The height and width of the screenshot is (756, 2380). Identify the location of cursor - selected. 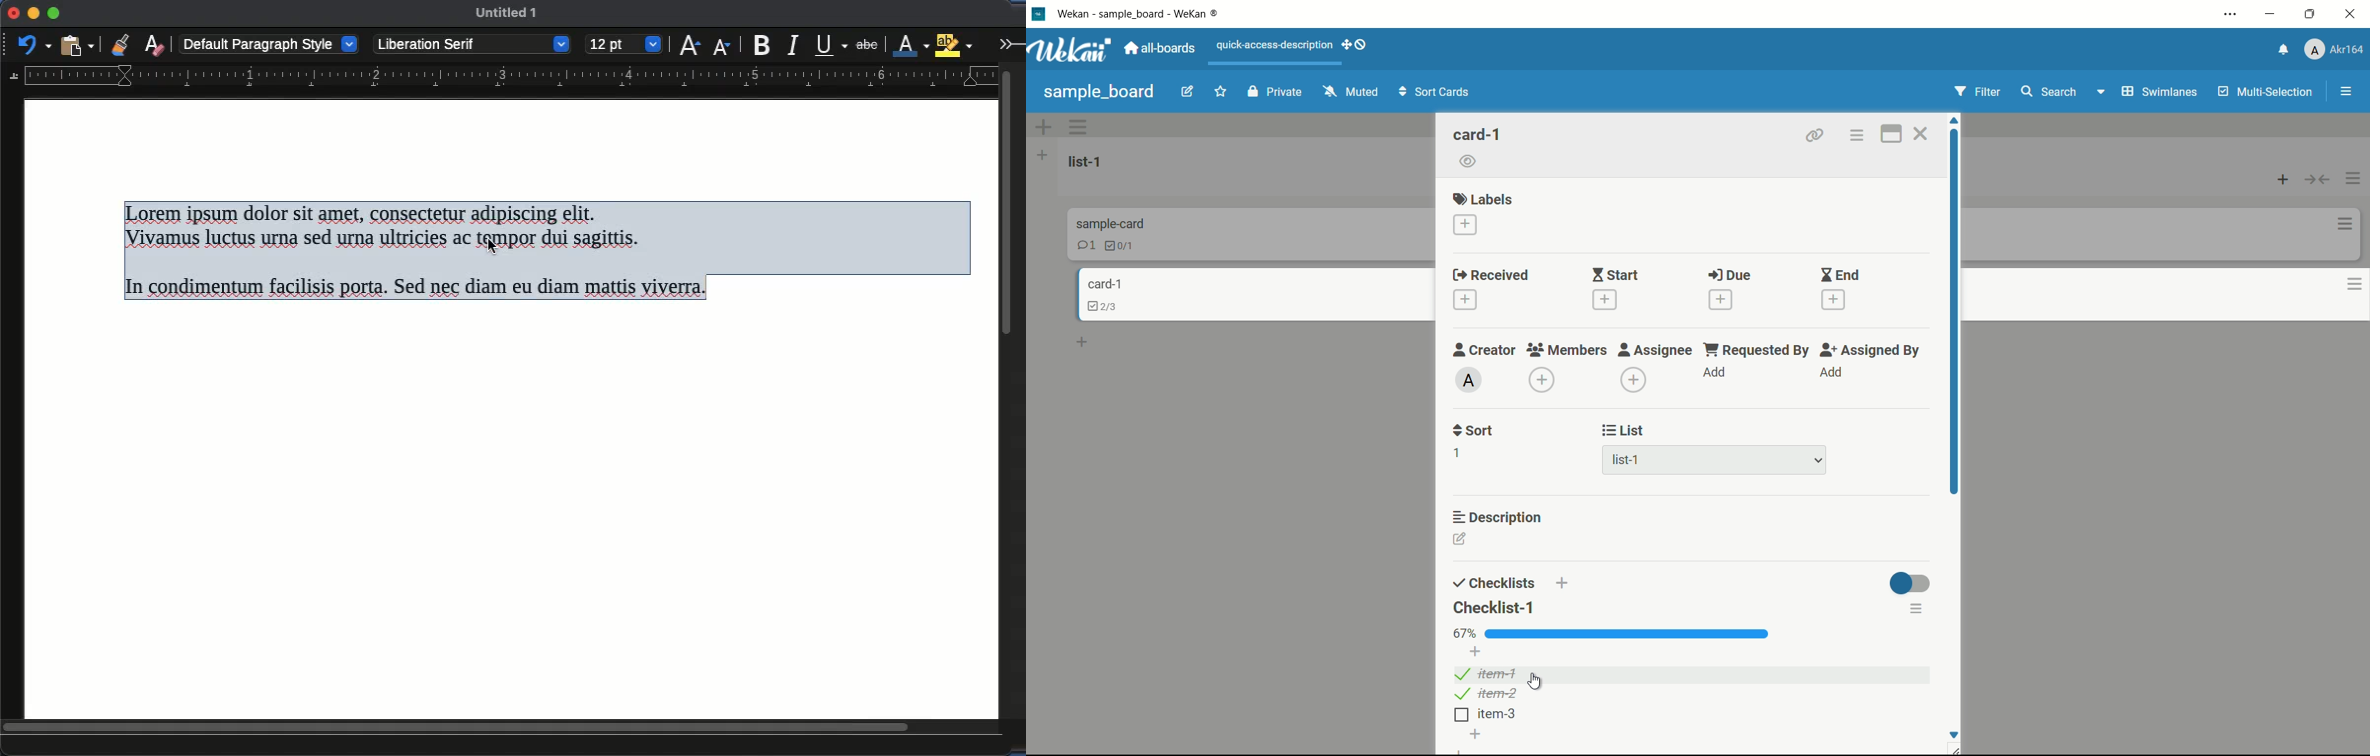
(492, 249).